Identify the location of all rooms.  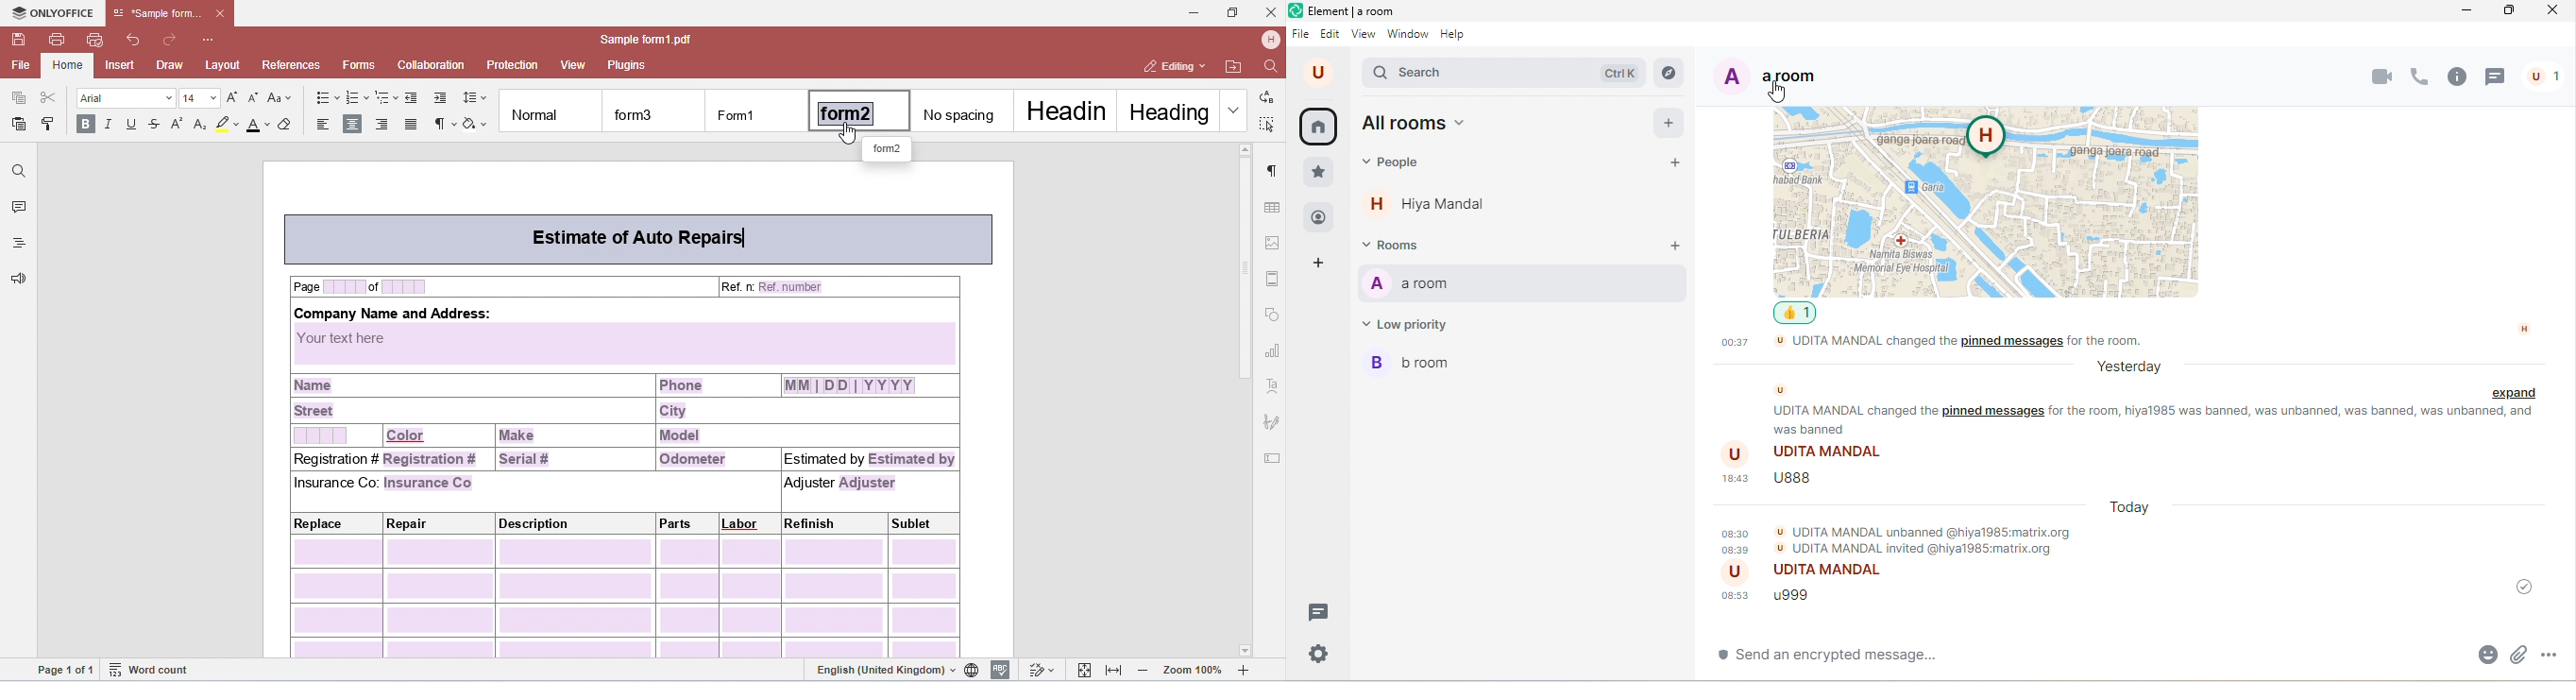
(1419, 126).